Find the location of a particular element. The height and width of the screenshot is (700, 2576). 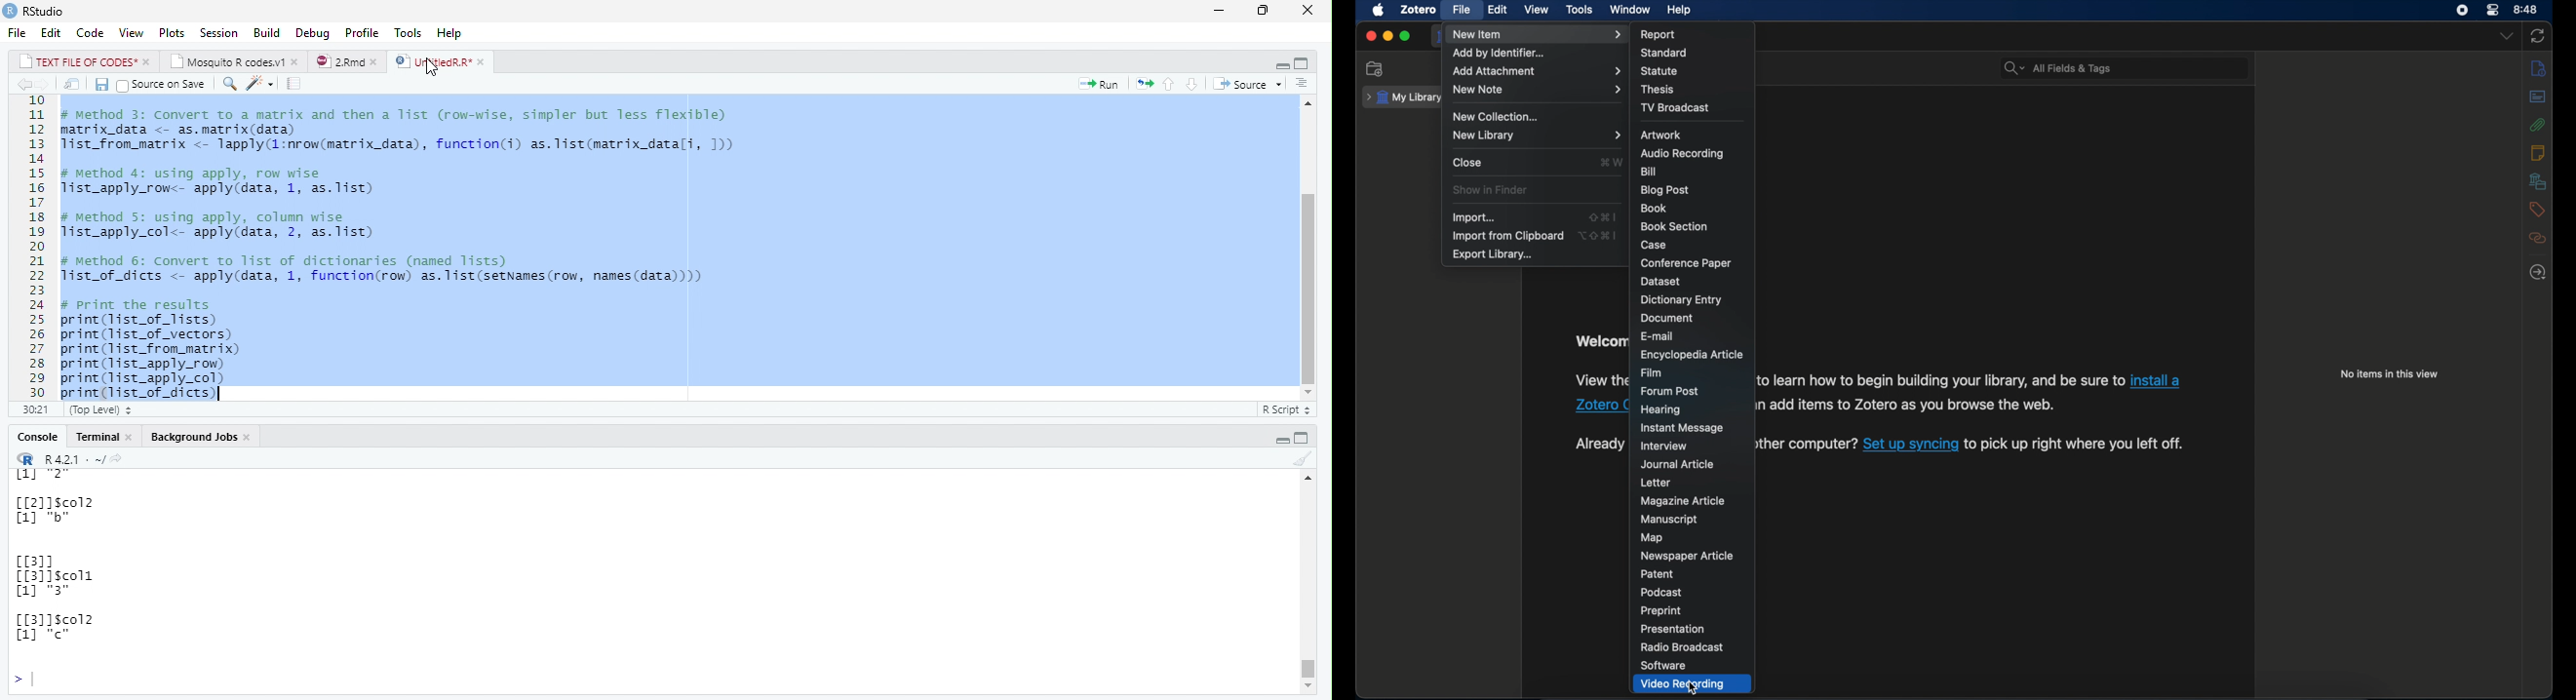

magazine article is located at coordinates (1685, 501).